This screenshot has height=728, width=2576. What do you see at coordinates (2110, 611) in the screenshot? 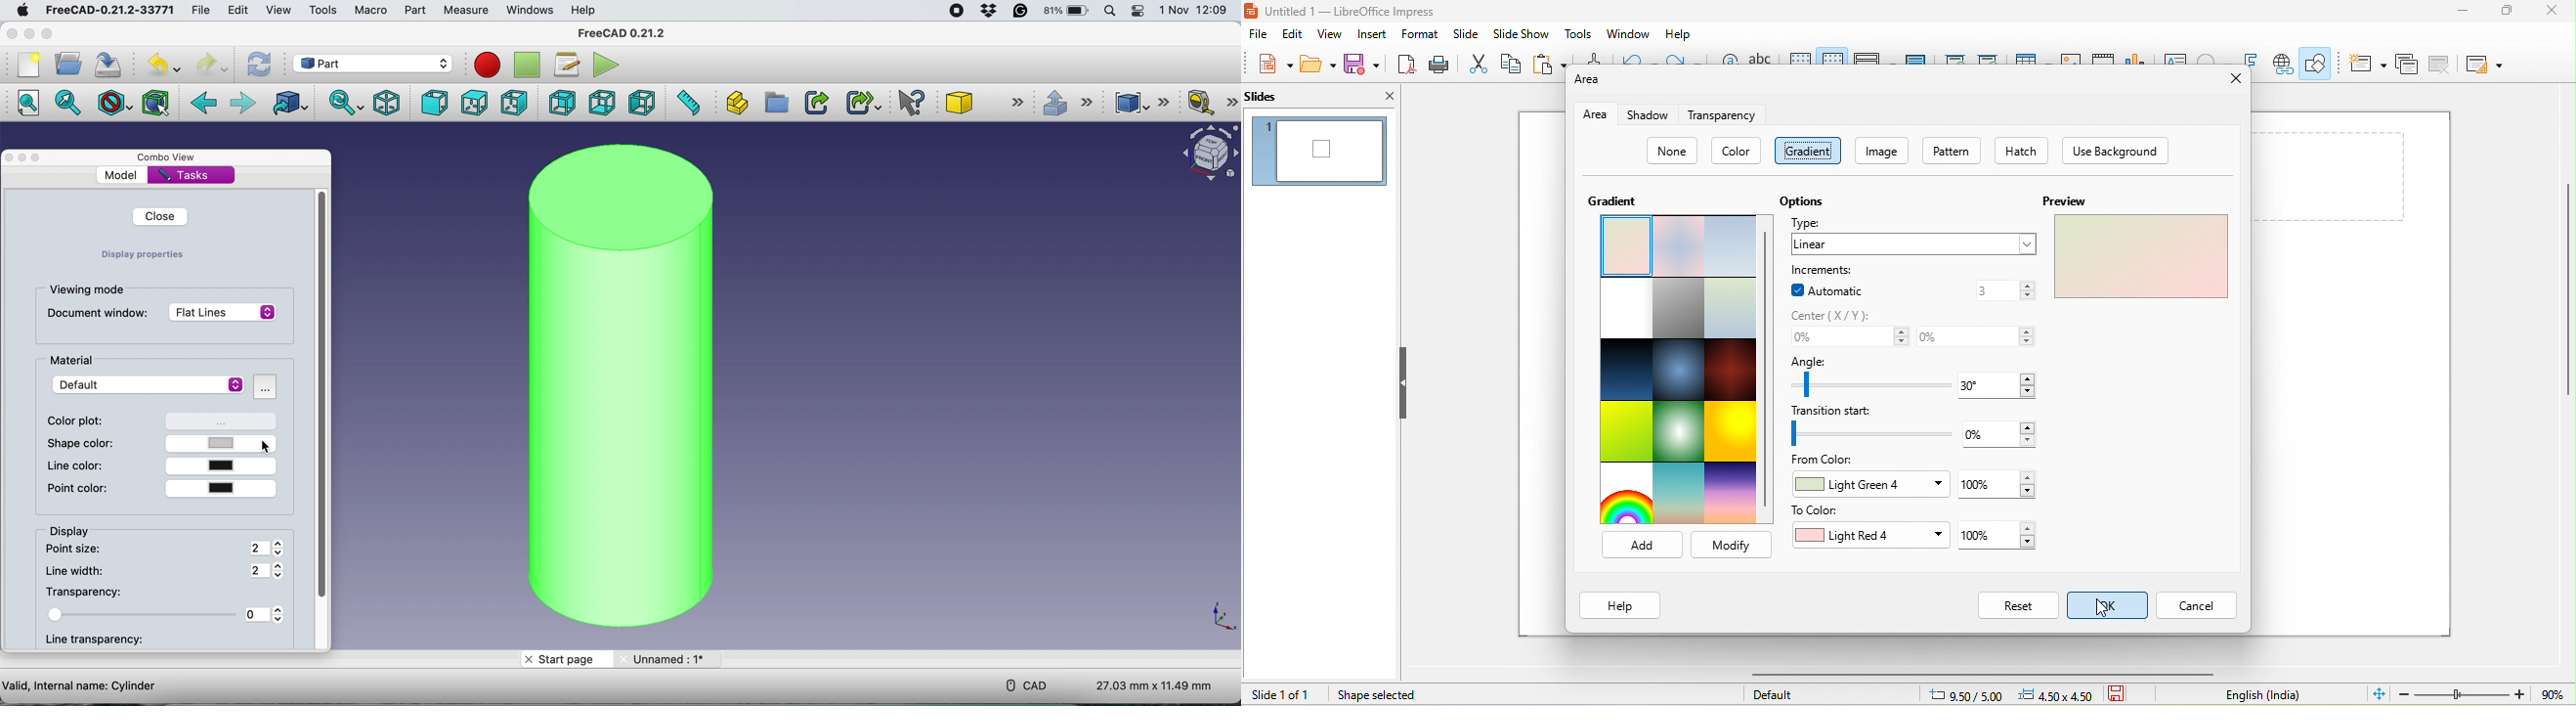
I see `cursor` at bounding box center [2110, 611].